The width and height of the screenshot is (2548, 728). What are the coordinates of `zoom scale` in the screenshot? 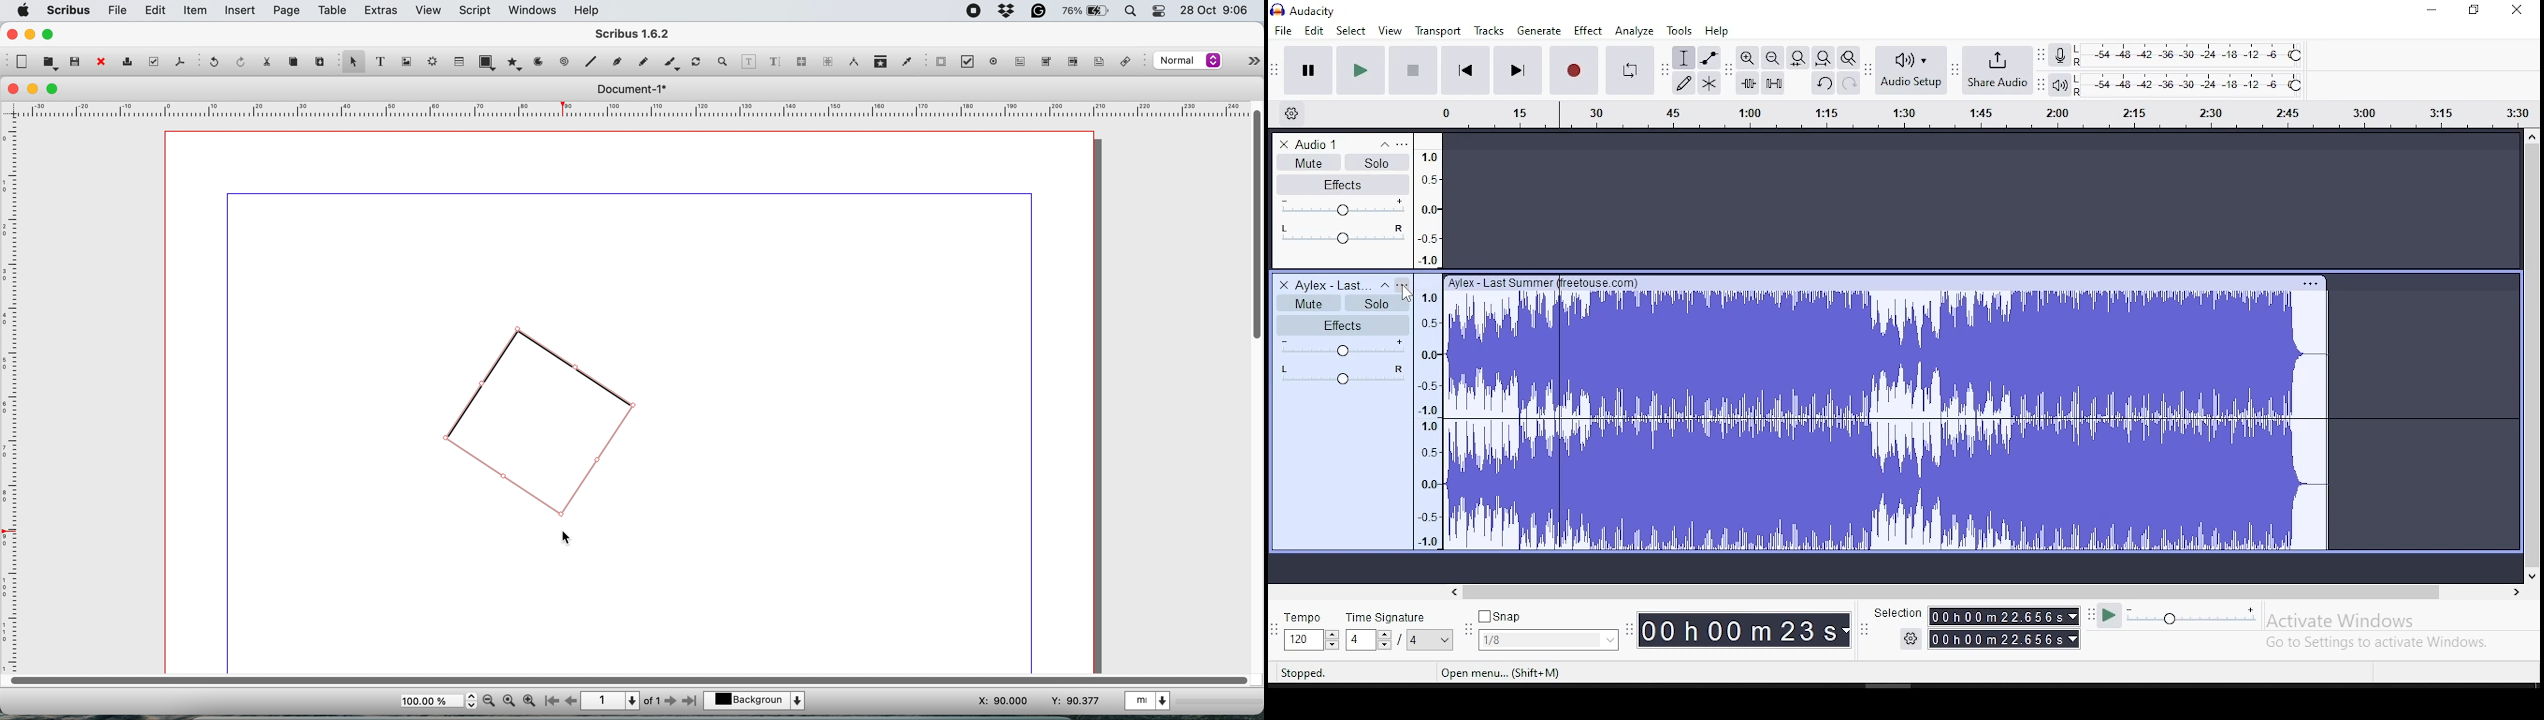 It's located at (438, 701).